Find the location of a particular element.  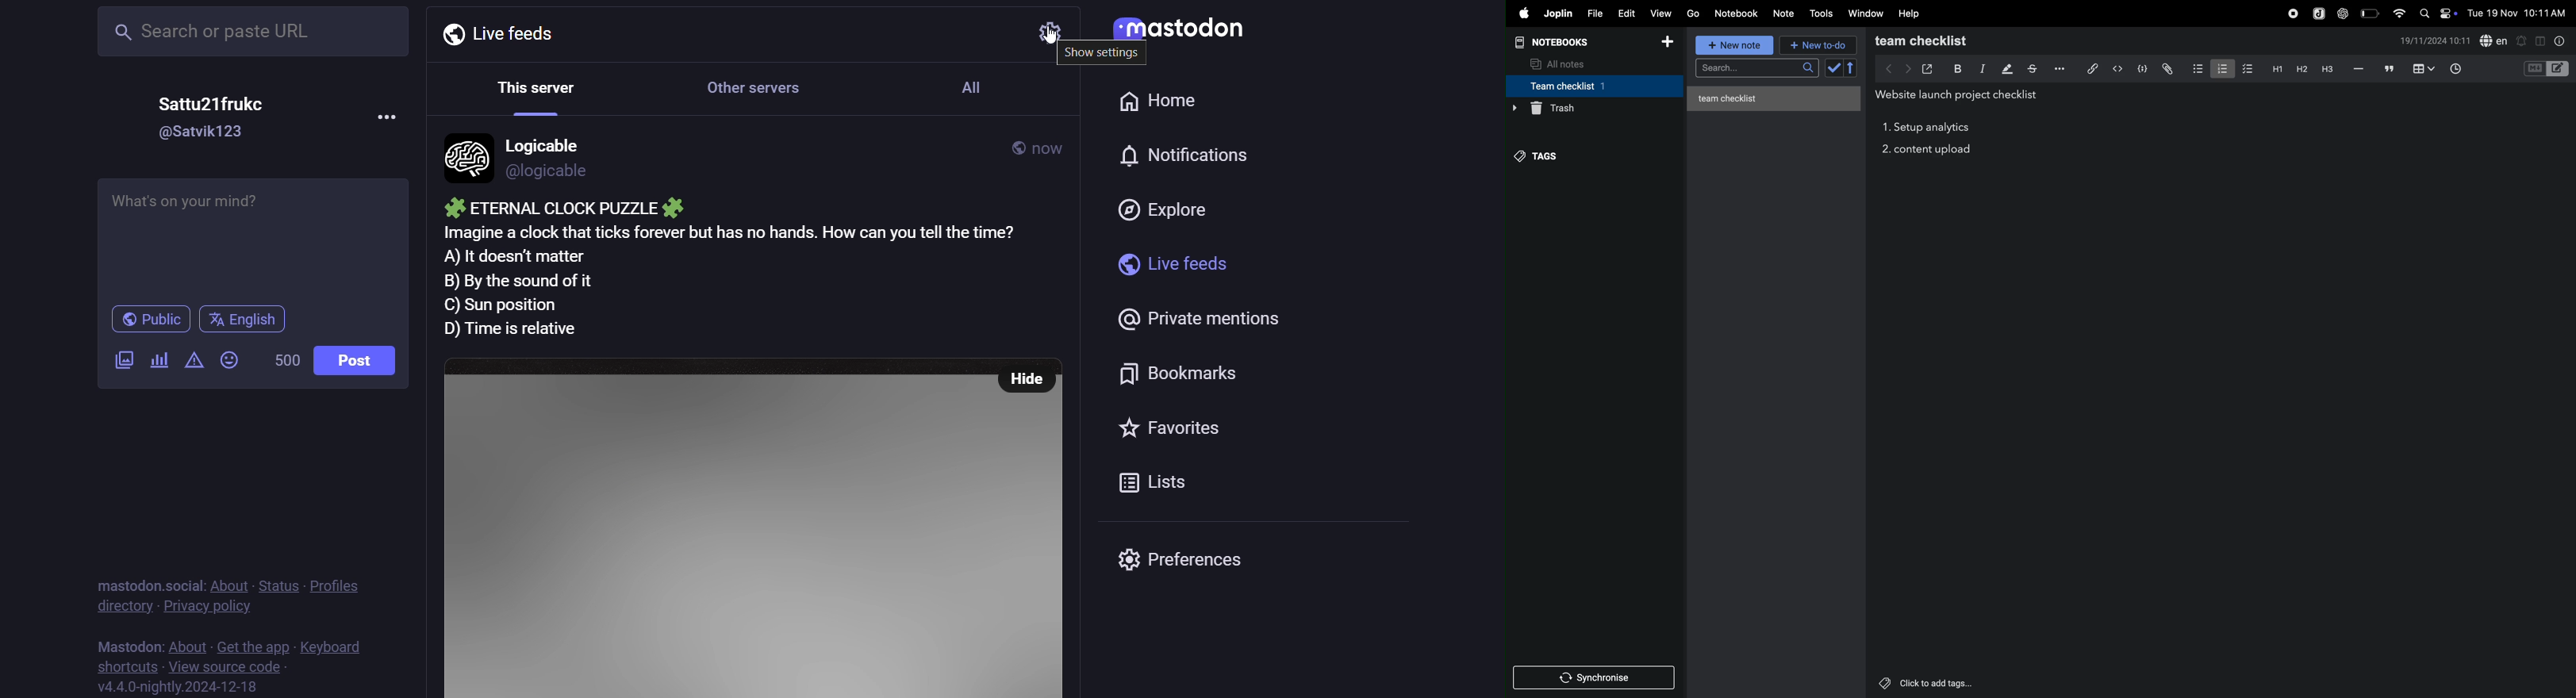

task 2 is located at coordinates (1884, 150).